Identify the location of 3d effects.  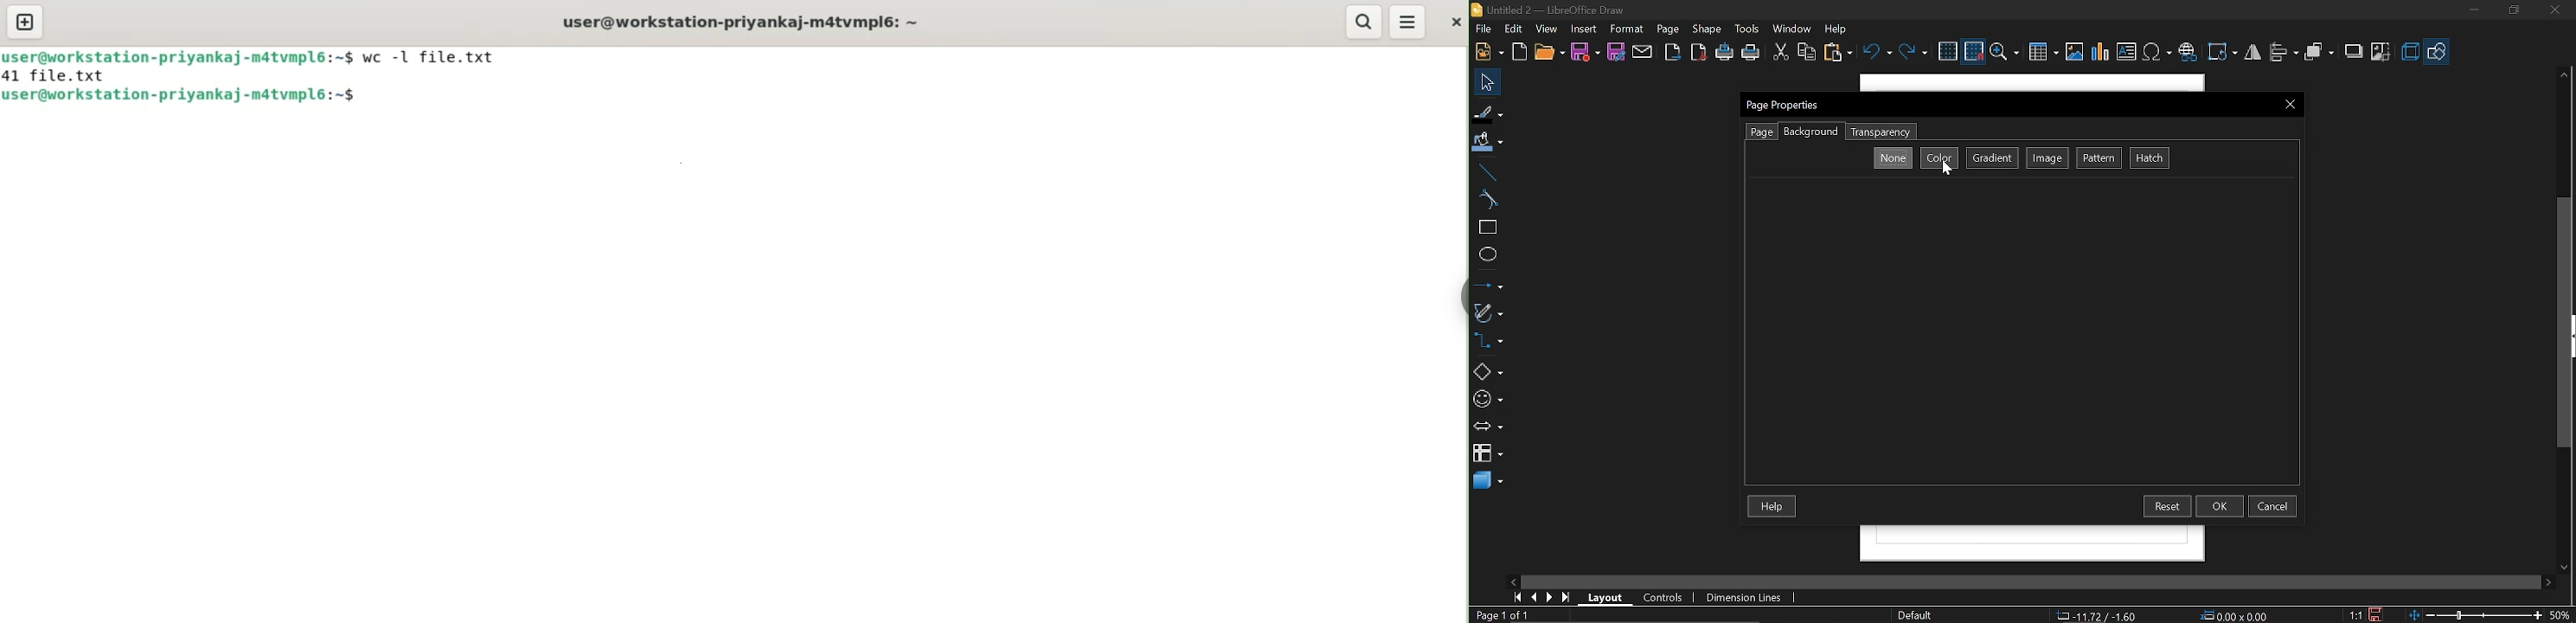
(2410, 52).